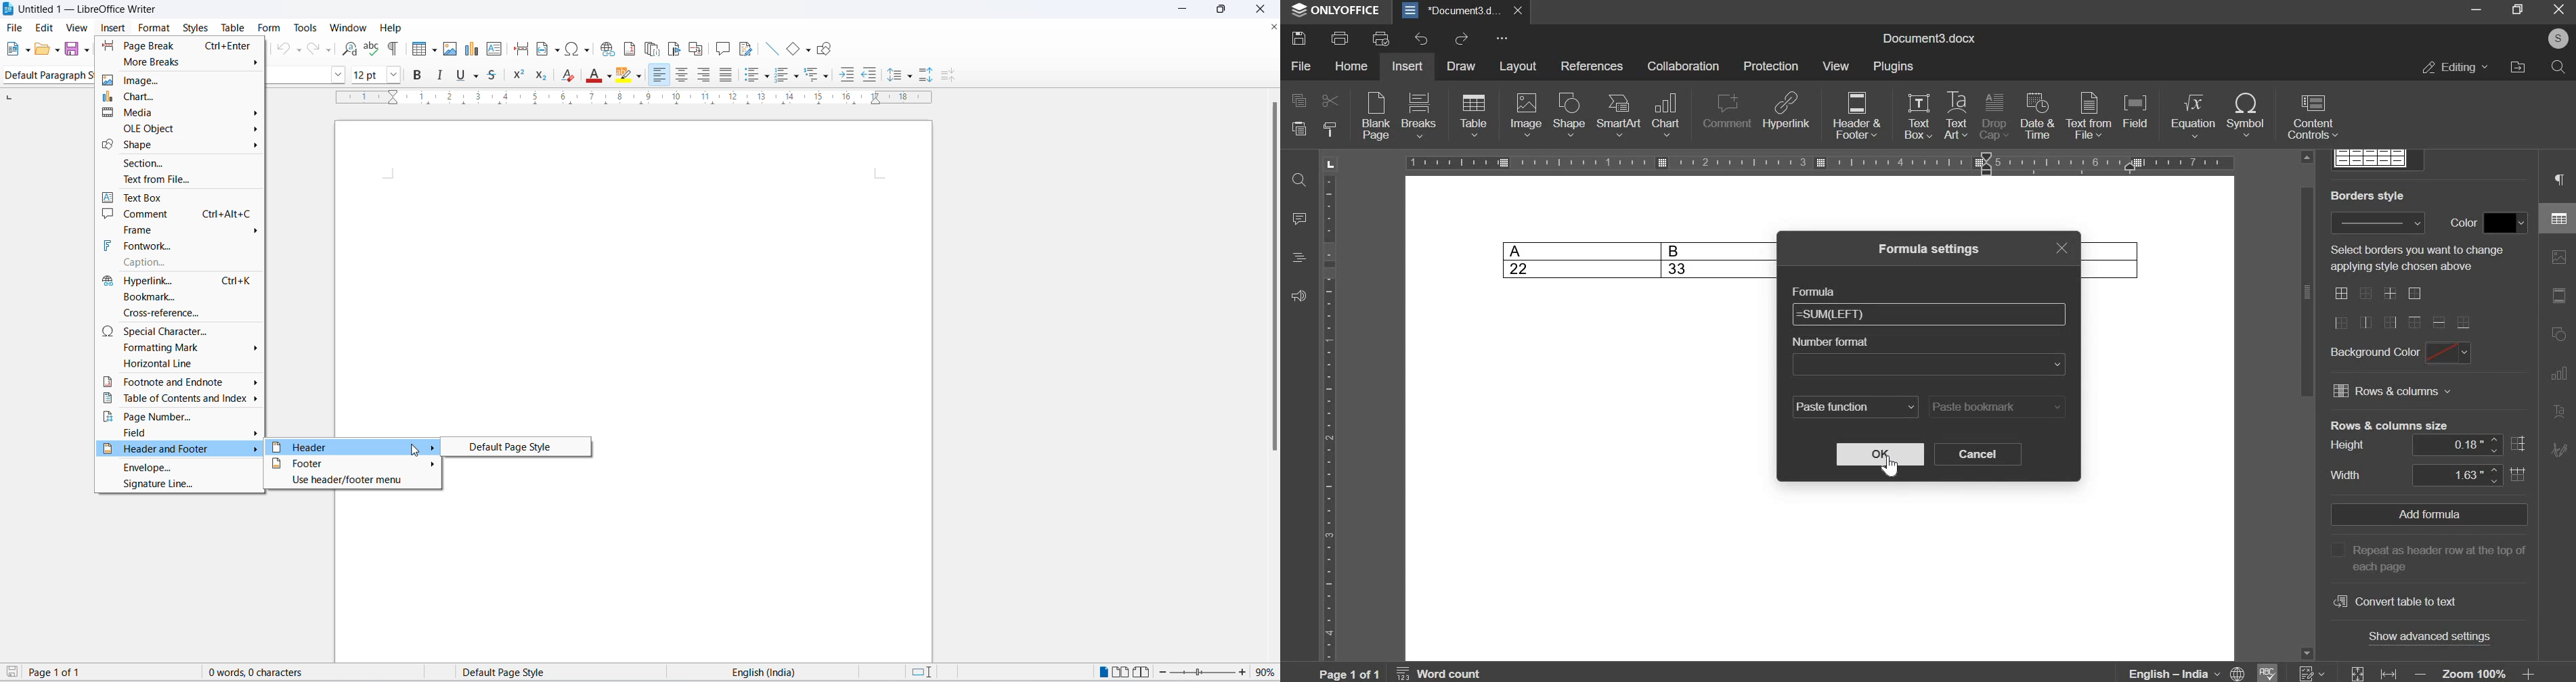  What do you see at coordinates (180, 46) in the screenshot?
I see `page break` at bounding box center [180, 46].